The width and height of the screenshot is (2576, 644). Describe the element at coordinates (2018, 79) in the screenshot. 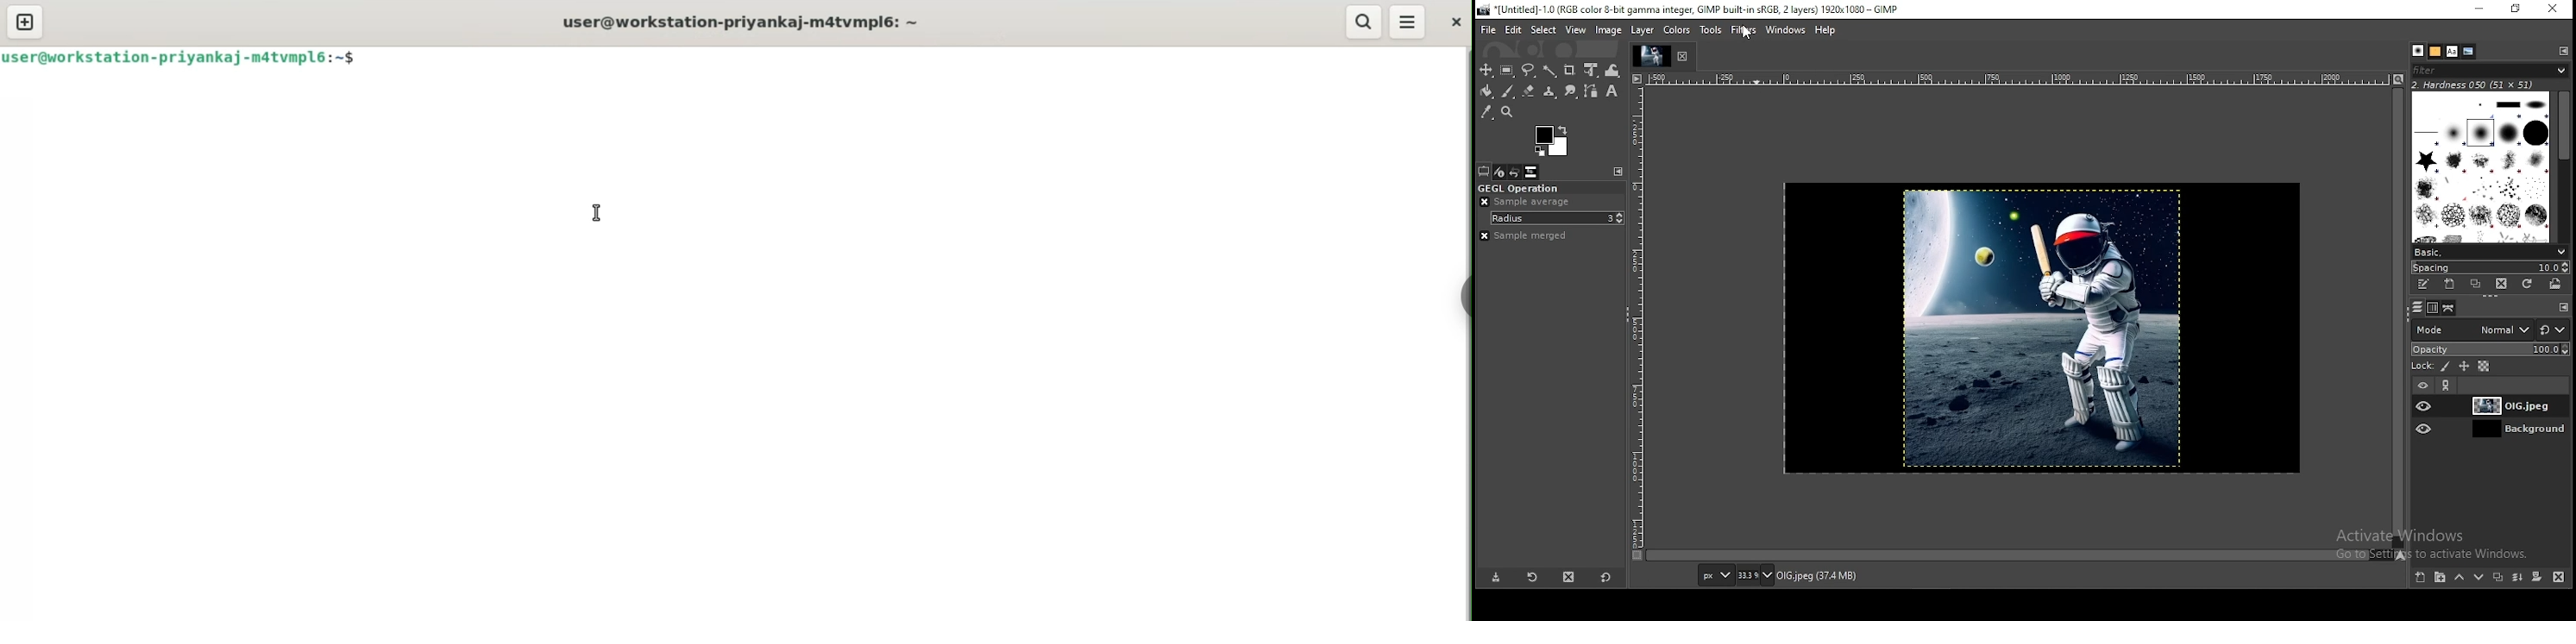

I see `measuring line` at that location.